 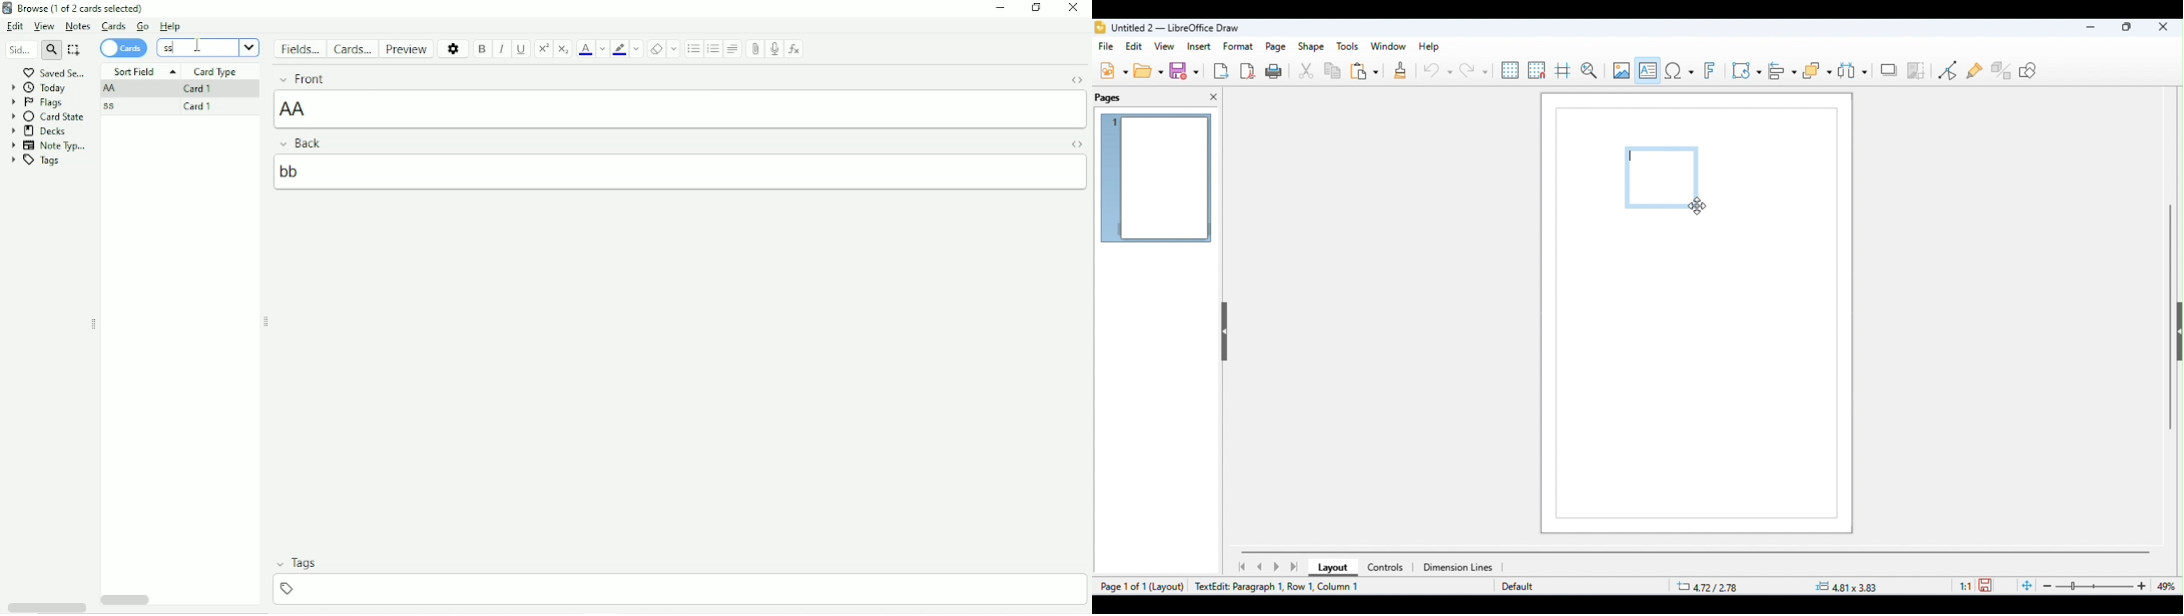 What do you see at coordinates (1076, 145) in the screenshot?
I see `Toggle HTML Editor` at bounding box center [1076, 145].